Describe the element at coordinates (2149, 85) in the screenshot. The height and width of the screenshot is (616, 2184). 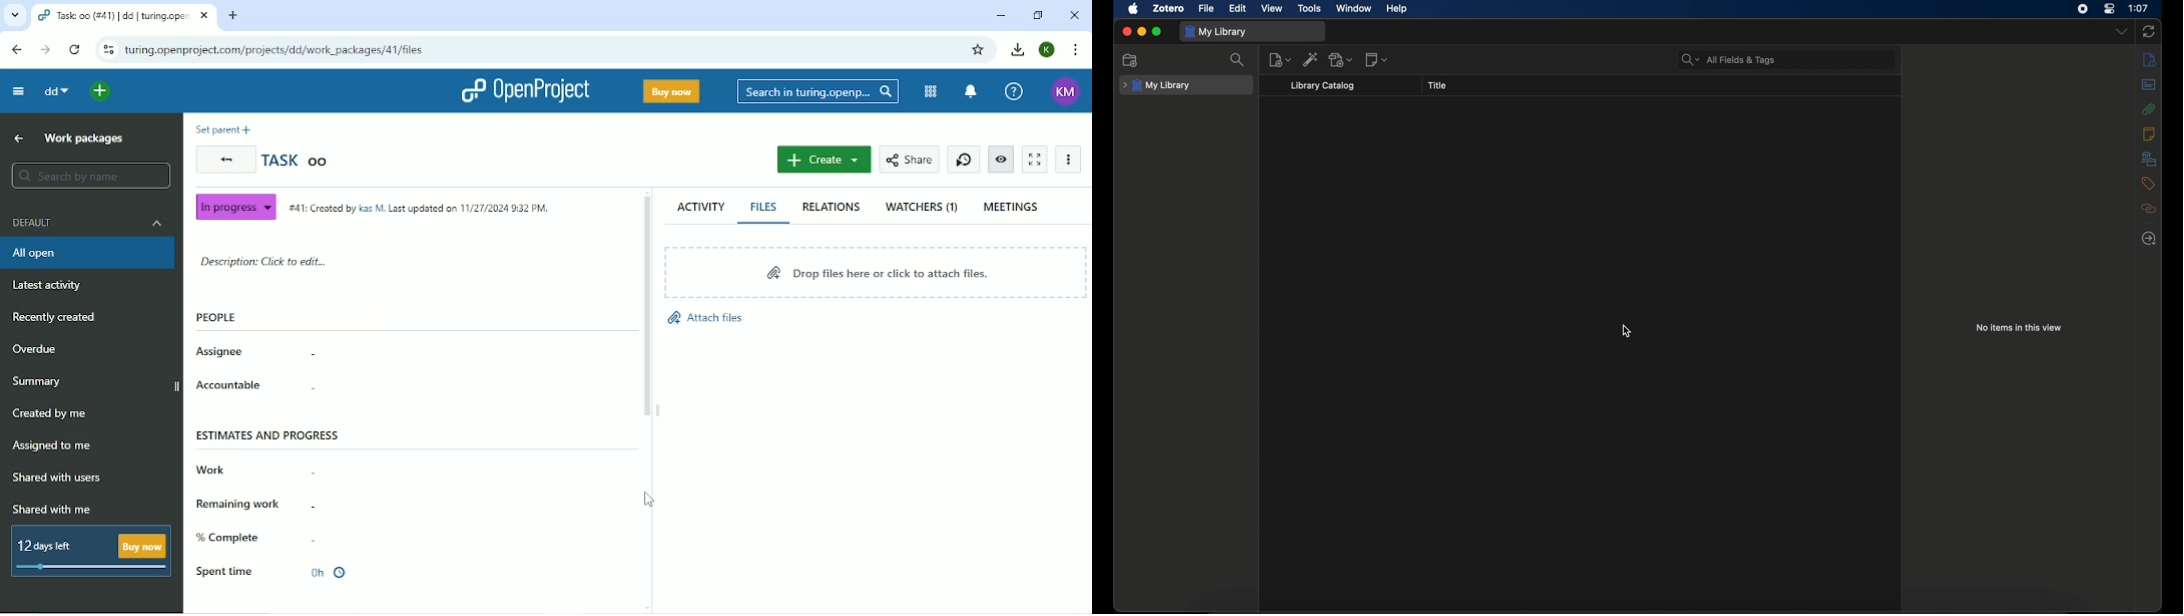
I see `abstract` at that location.